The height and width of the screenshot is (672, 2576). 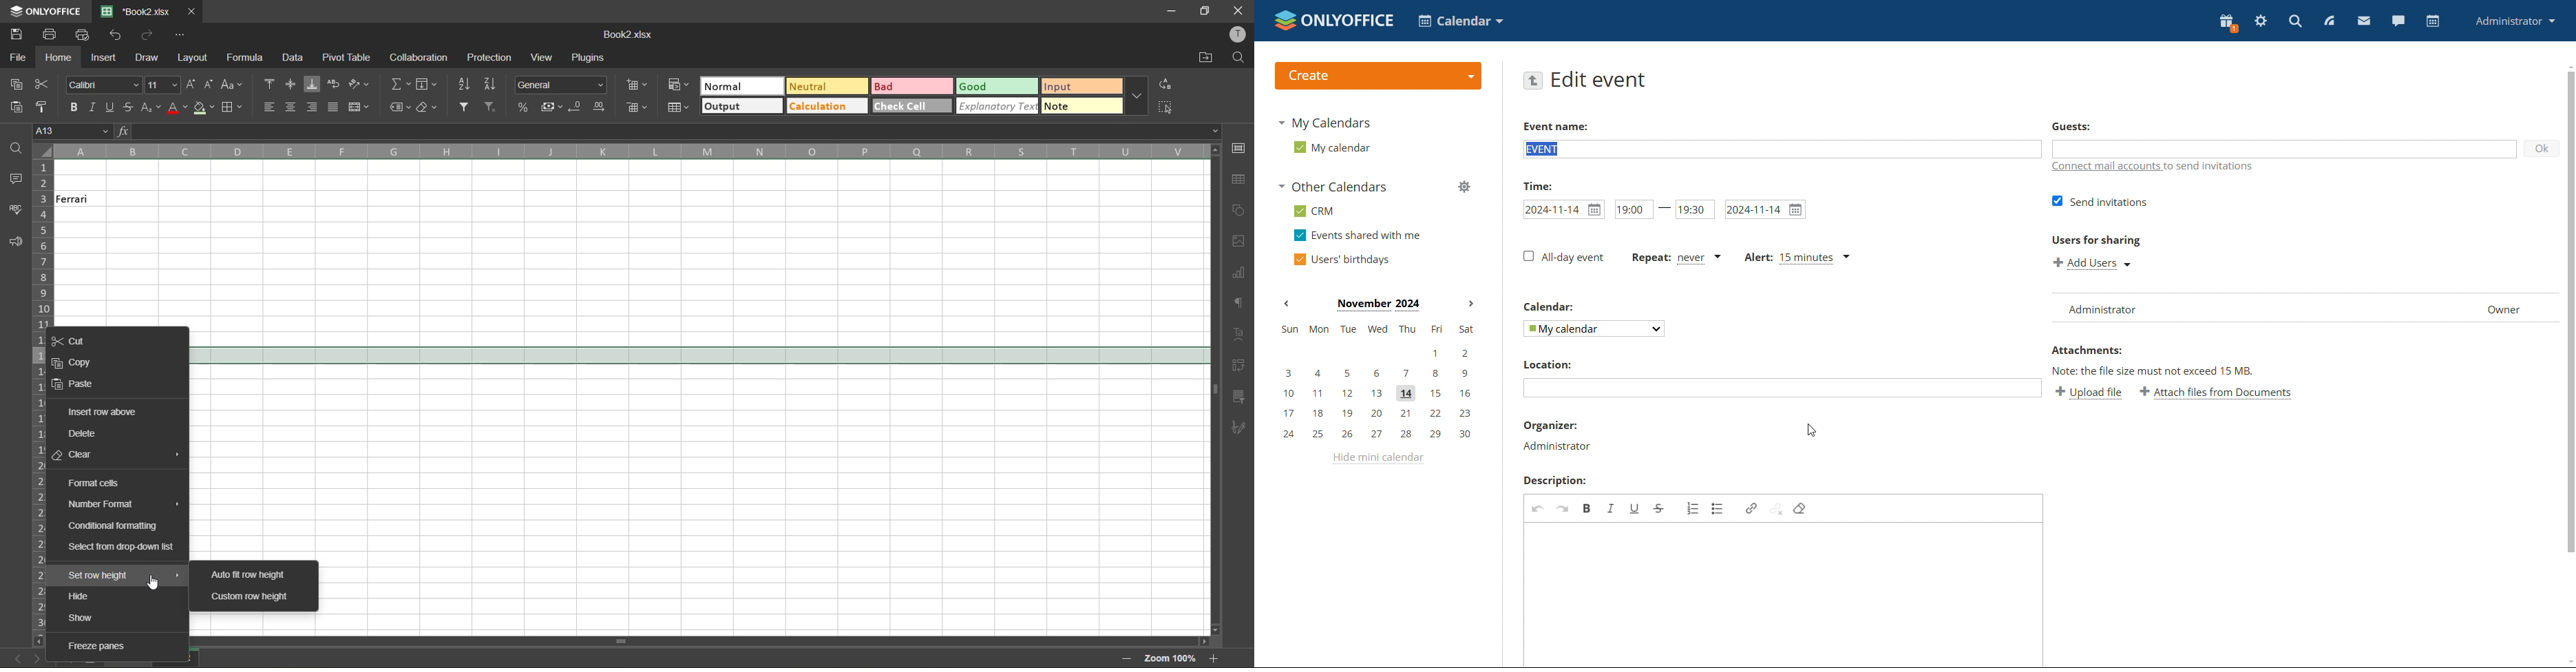 What do you see at coordinates (1595, 328) in the screenshot?
I see `select calendar` at bounding box center [1595, 328].